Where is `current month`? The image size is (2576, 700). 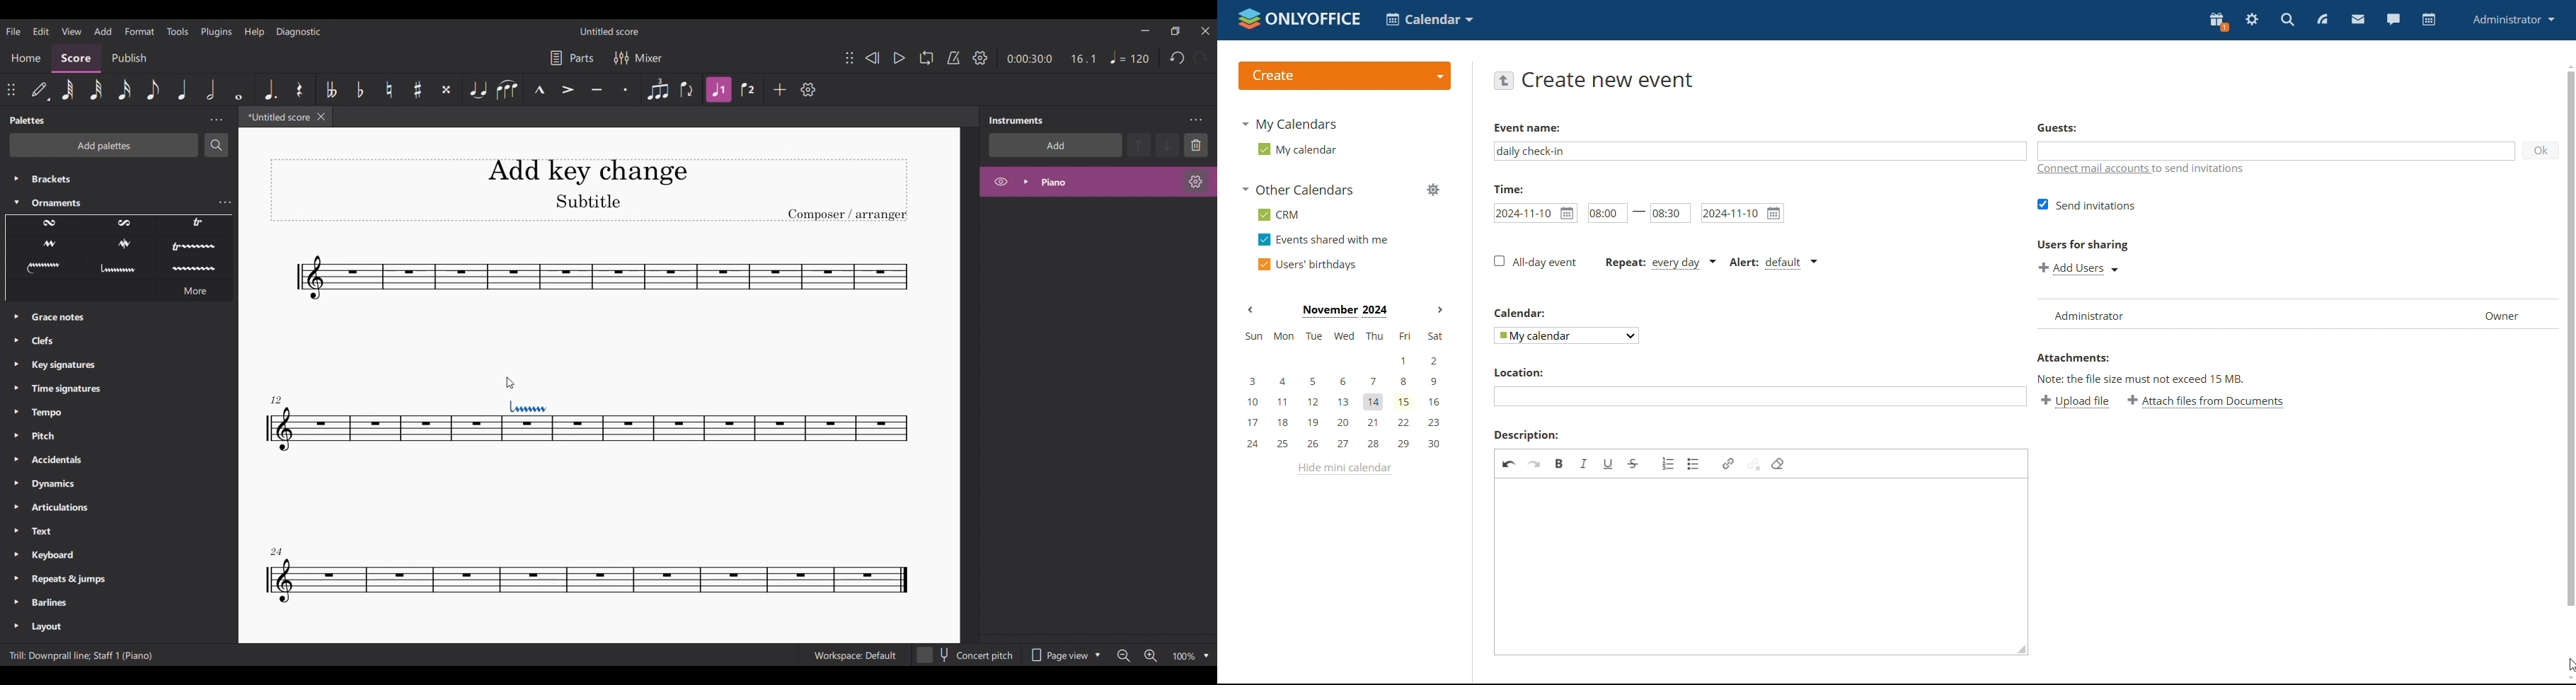 current month is located at coordinates (1343, 310).